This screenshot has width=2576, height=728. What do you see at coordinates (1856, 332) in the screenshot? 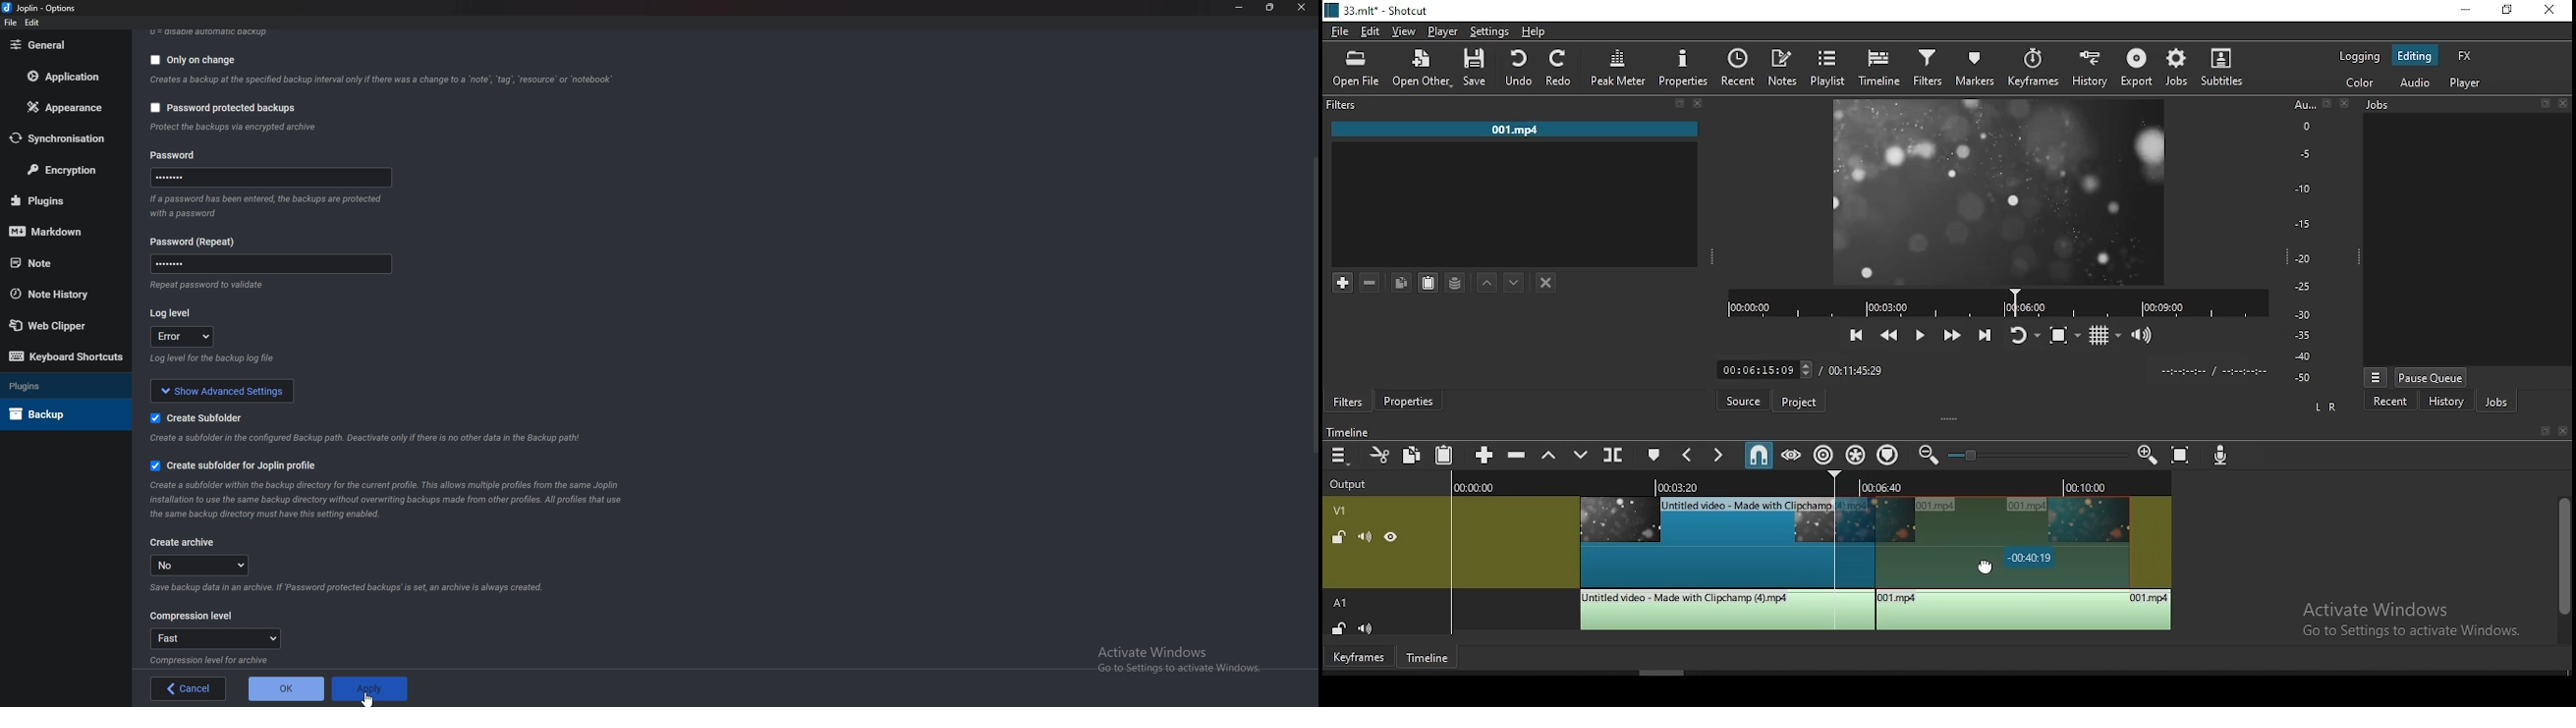
I see `skip to previous point` at bounding box center [1856, 332].